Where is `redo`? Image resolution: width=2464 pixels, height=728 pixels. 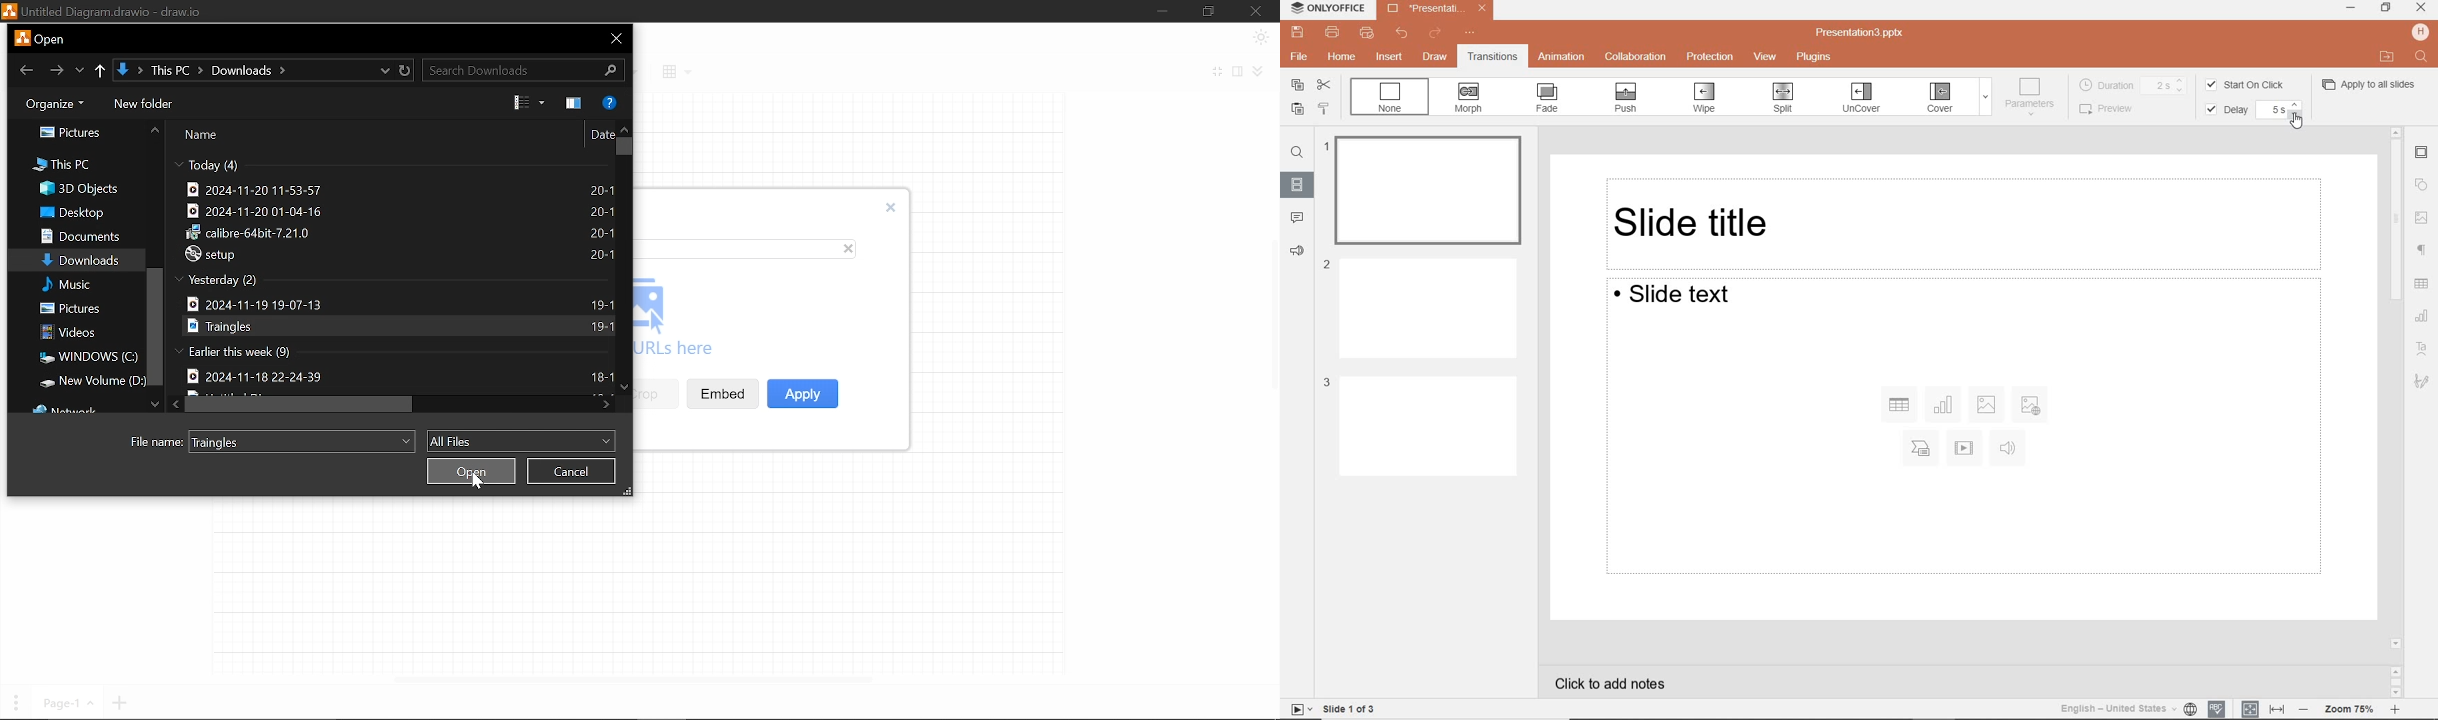 redo is located at coordinates (1437, 34).